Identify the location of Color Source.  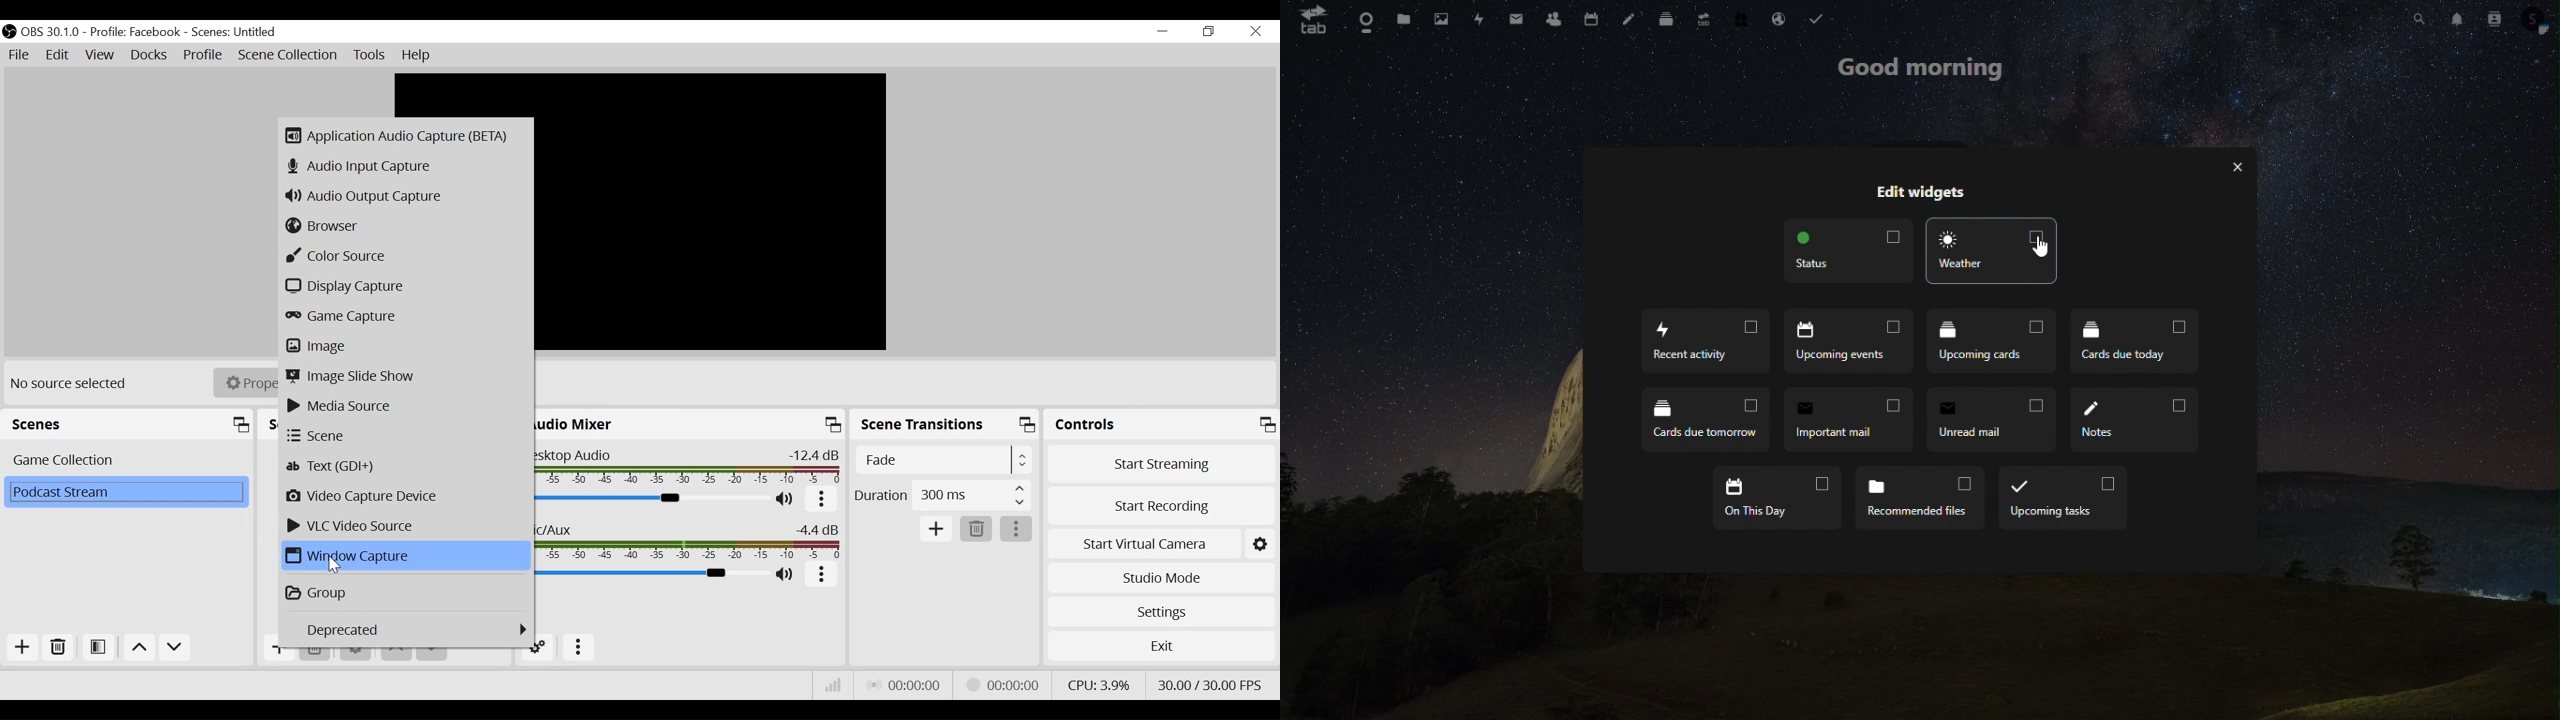
(403, 256).